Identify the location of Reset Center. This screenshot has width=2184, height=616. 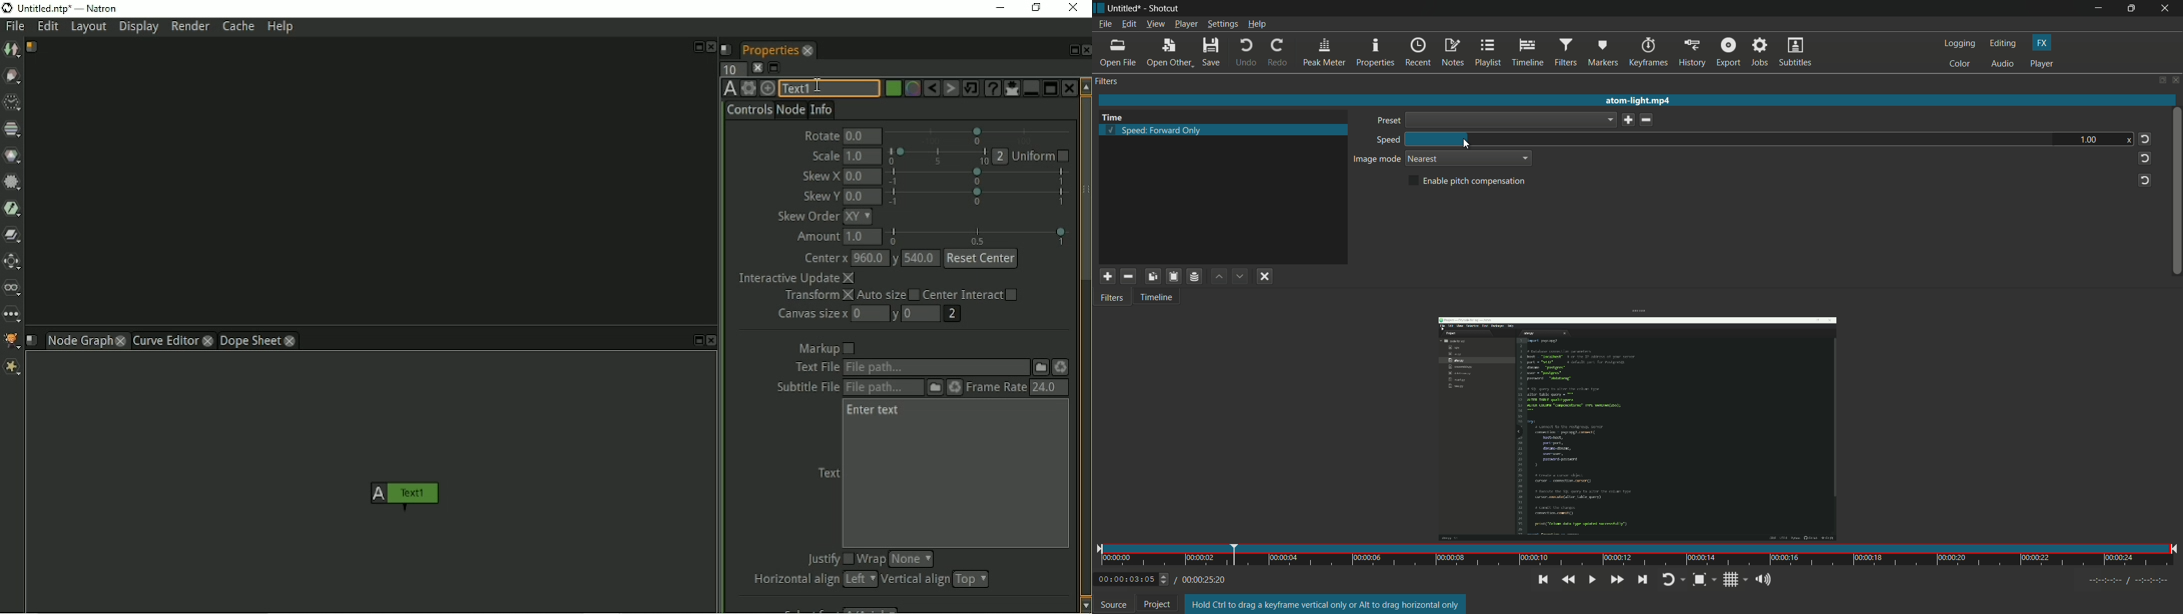
(982, 259).